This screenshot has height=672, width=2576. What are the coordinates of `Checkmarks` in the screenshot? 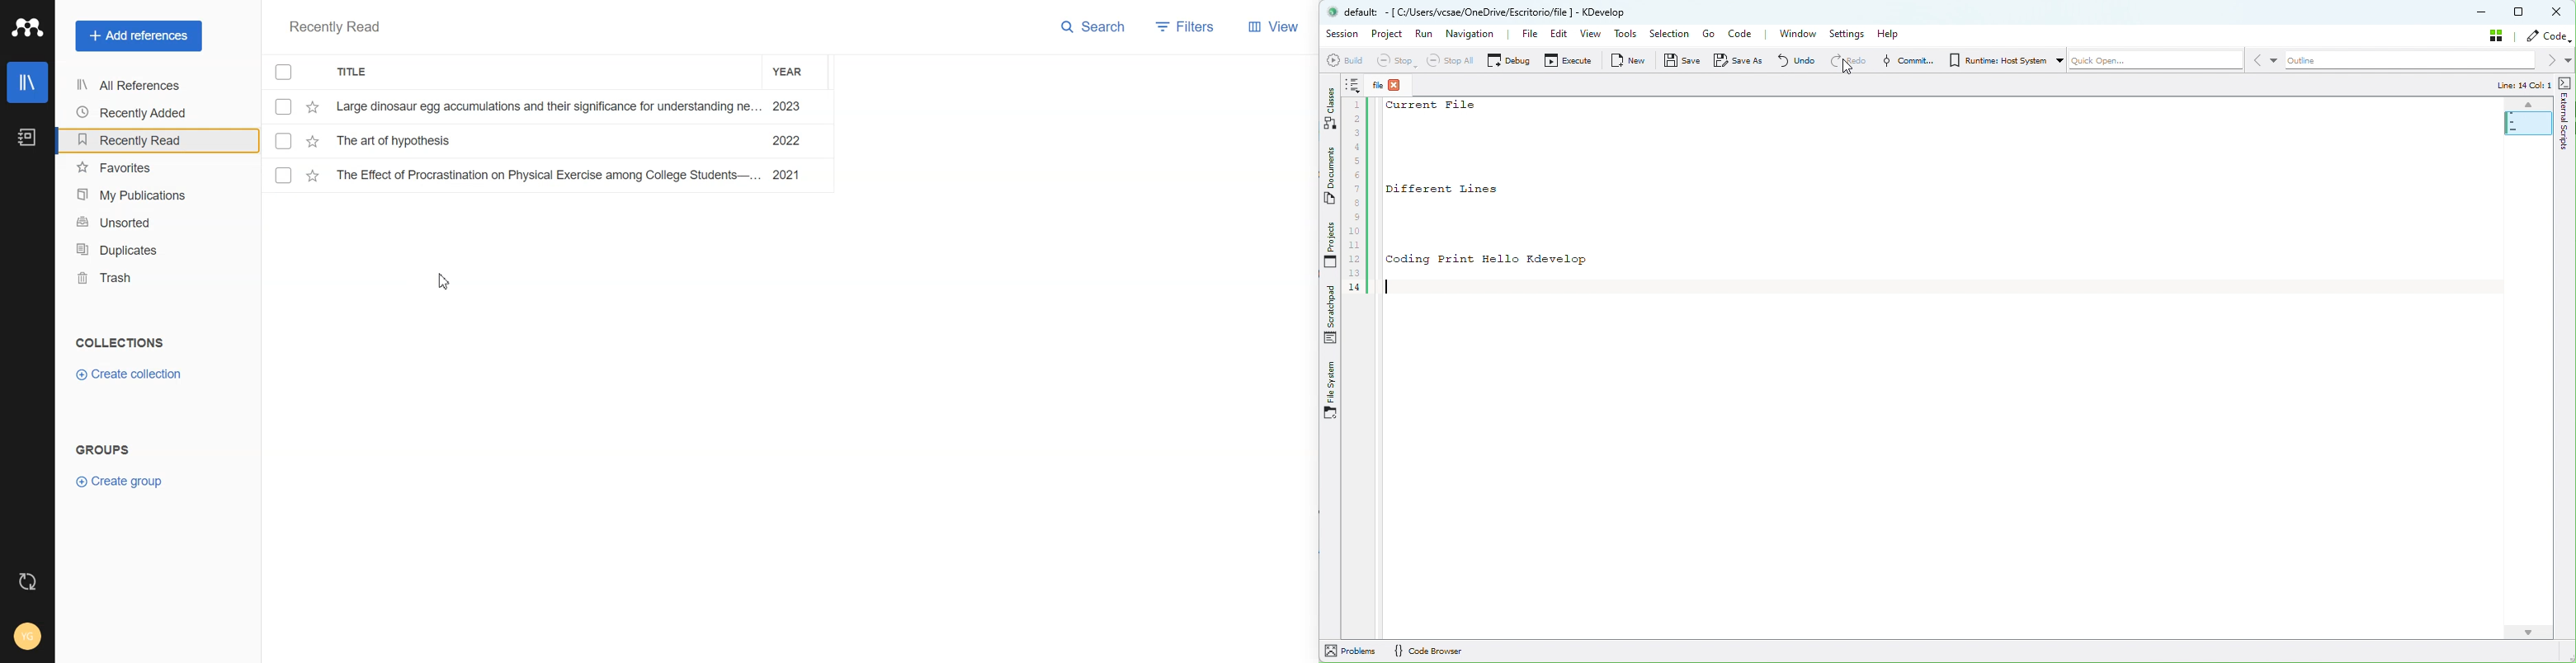 It's located at (286, 73).